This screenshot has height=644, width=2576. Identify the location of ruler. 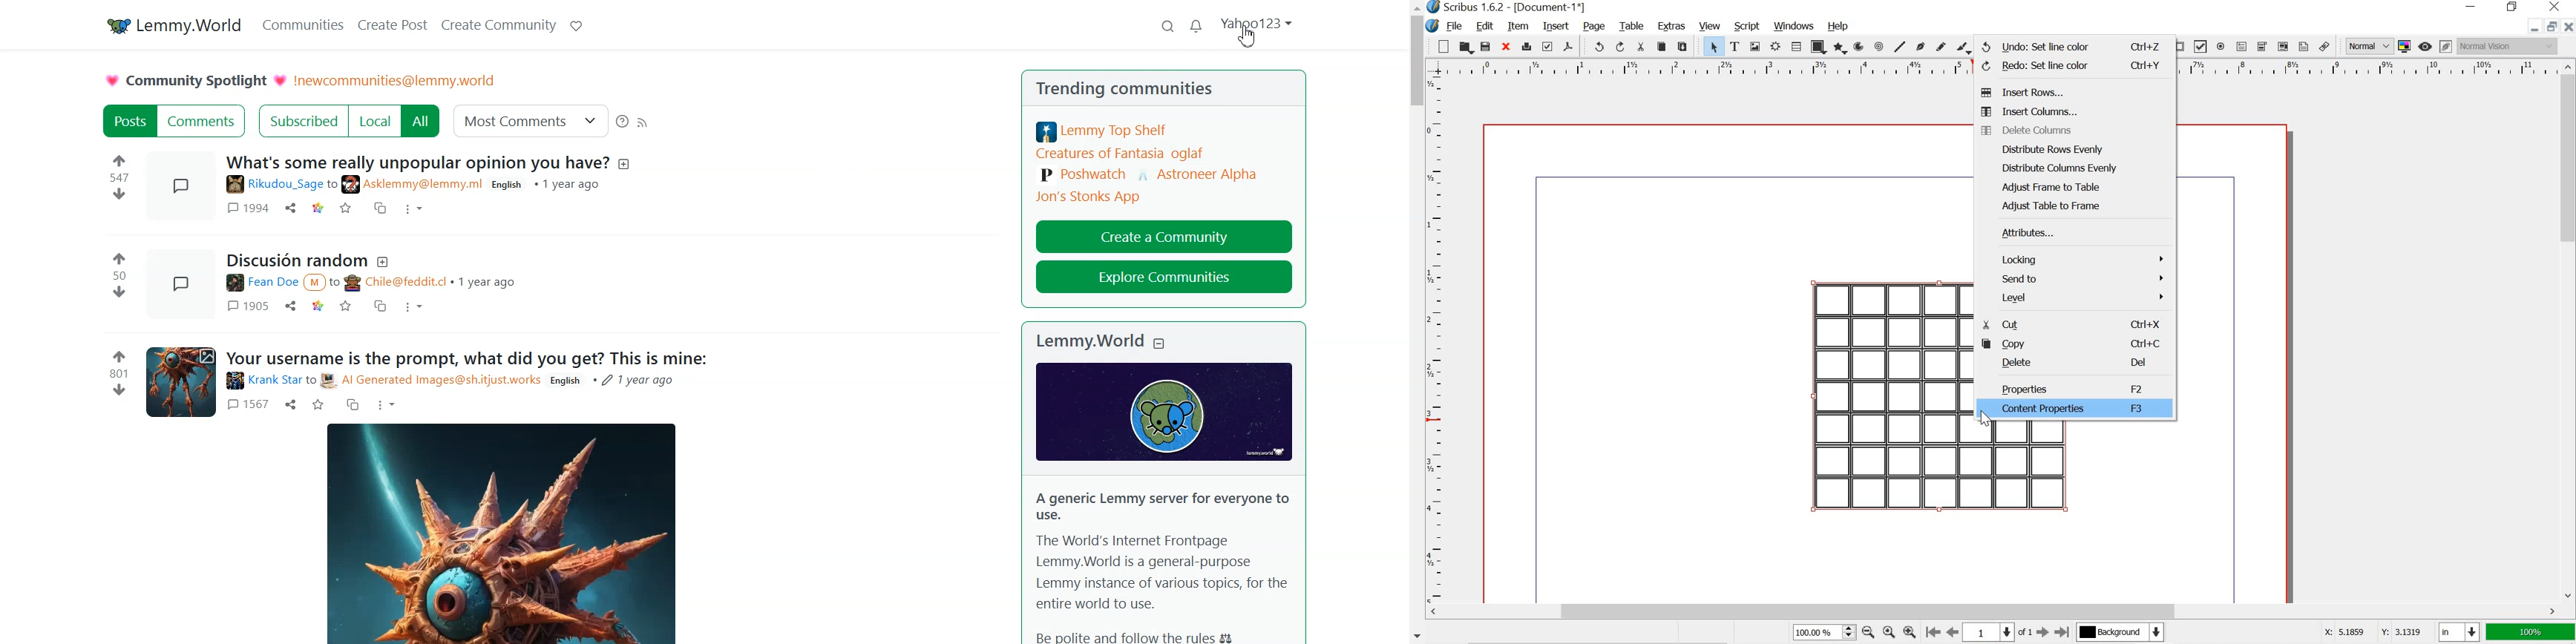
(1692, 68).